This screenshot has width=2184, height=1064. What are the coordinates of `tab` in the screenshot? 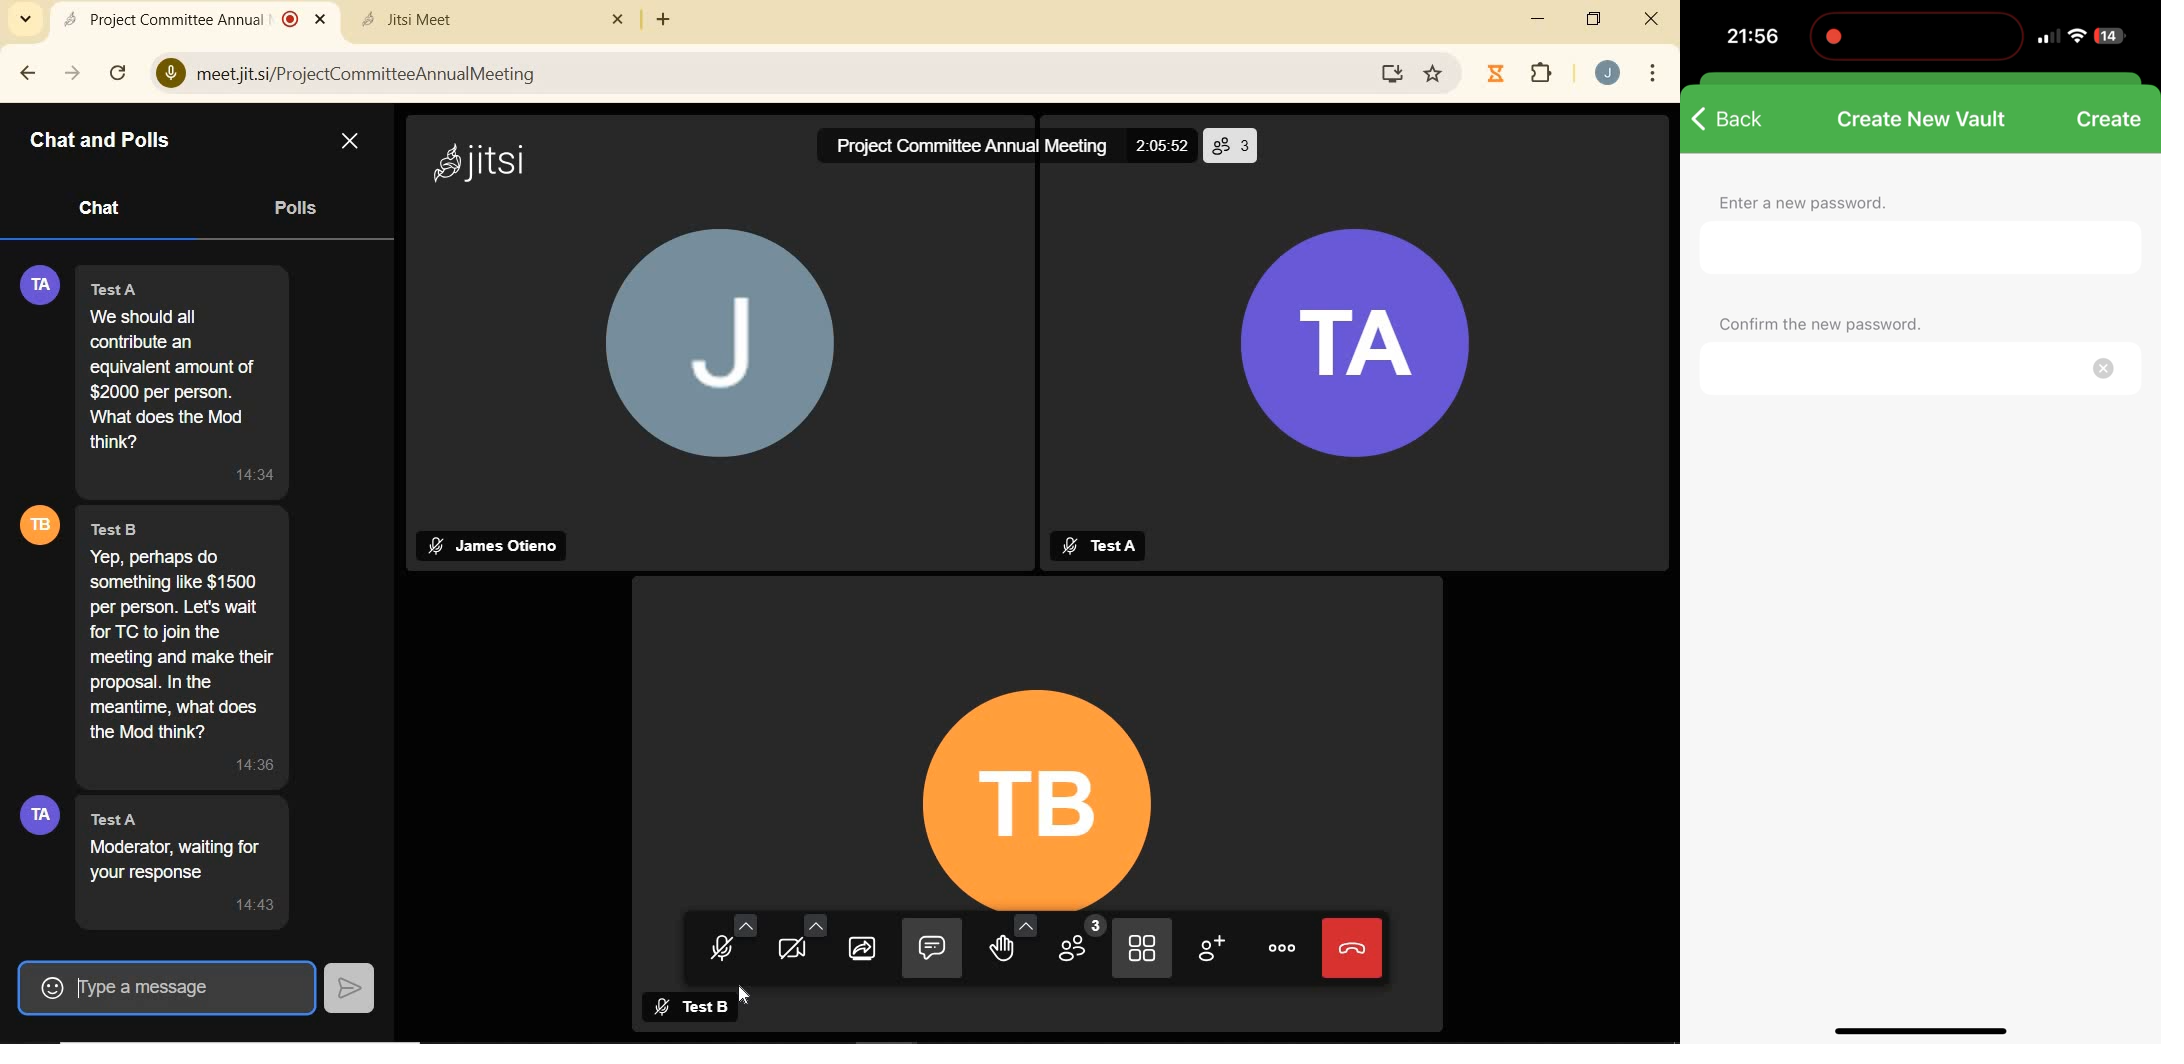 It's located at (473, 19).